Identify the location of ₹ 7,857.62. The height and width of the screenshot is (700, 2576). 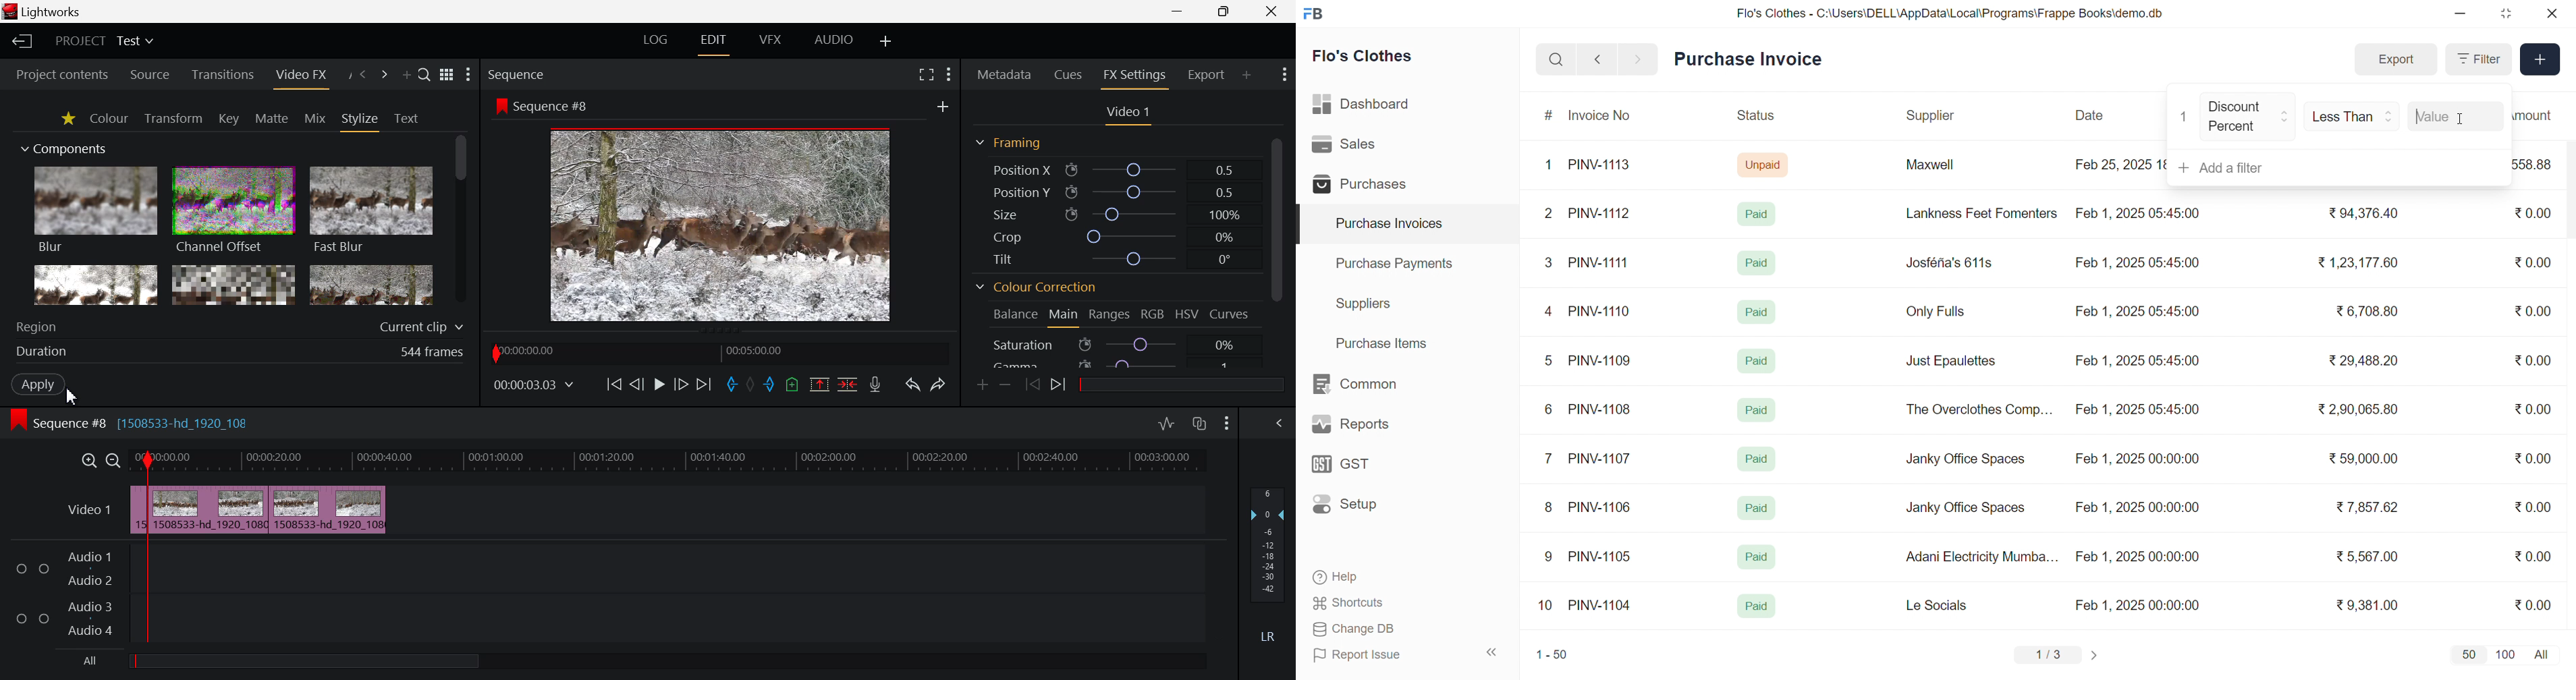
(2369, 507).